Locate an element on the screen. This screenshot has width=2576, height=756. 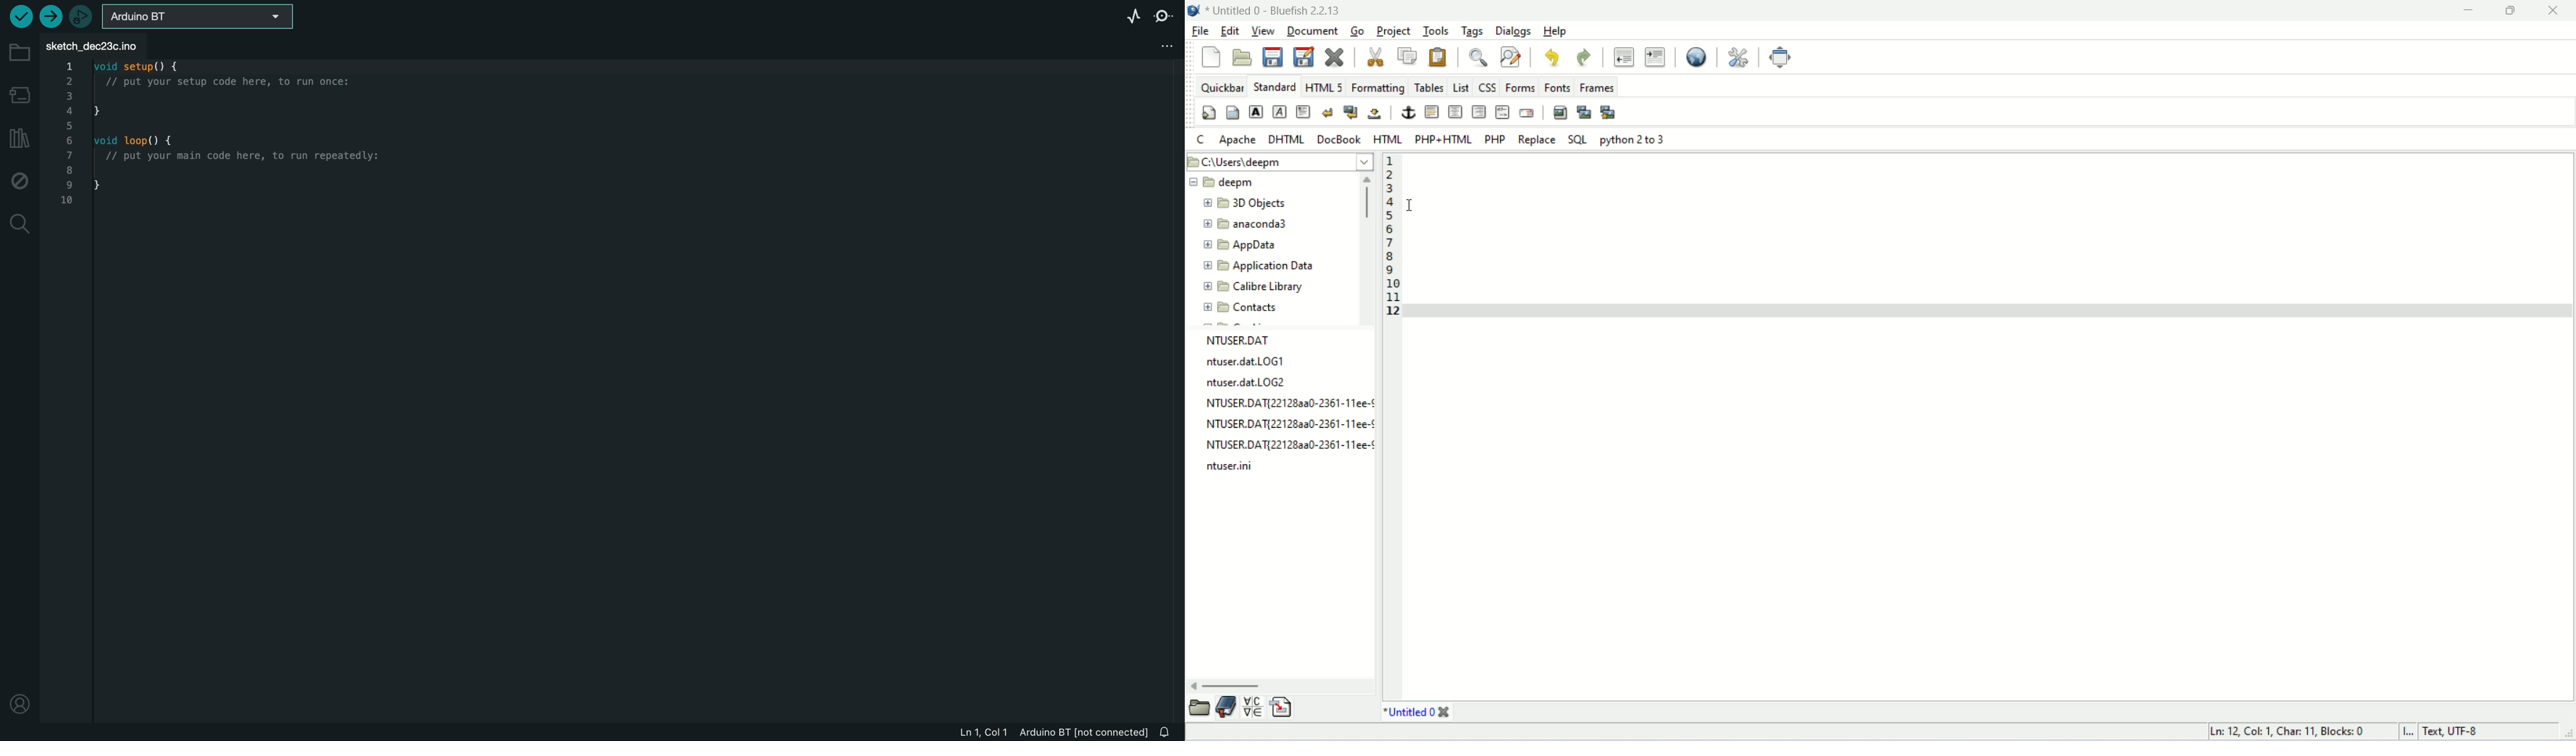
debugger is located at coordinates (83, 16).